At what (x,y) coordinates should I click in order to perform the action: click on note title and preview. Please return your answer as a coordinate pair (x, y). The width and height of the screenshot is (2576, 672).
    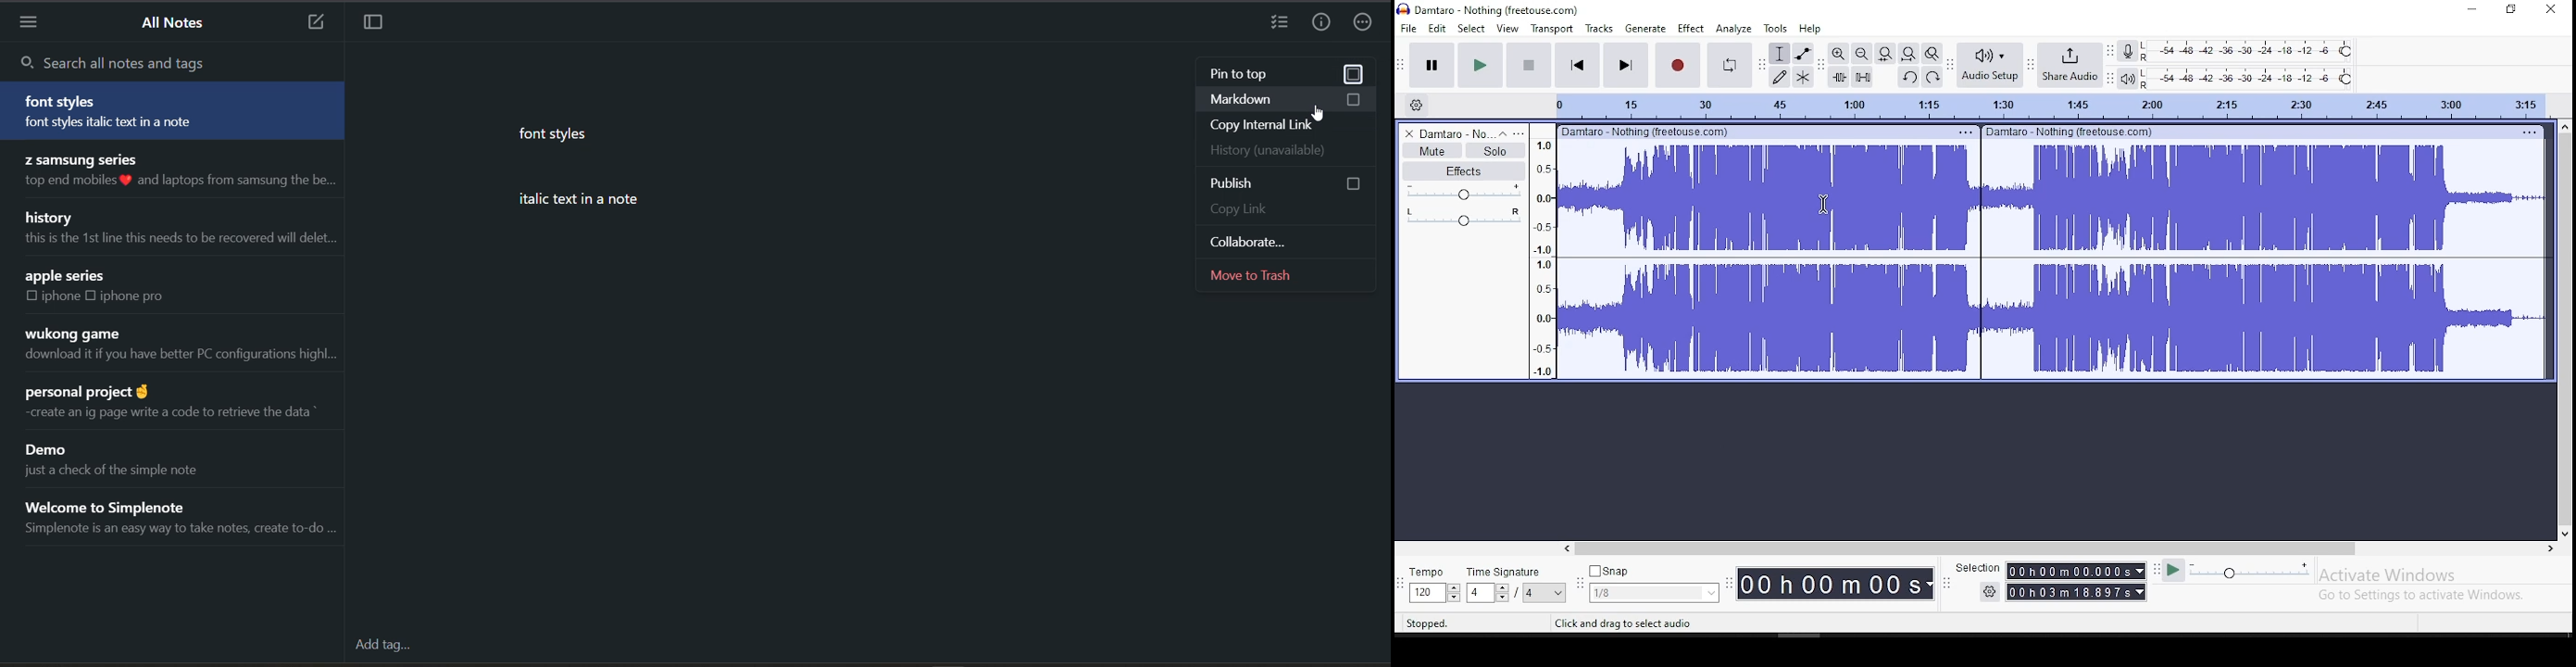
    Looking at the image, I should click on (121, 291).